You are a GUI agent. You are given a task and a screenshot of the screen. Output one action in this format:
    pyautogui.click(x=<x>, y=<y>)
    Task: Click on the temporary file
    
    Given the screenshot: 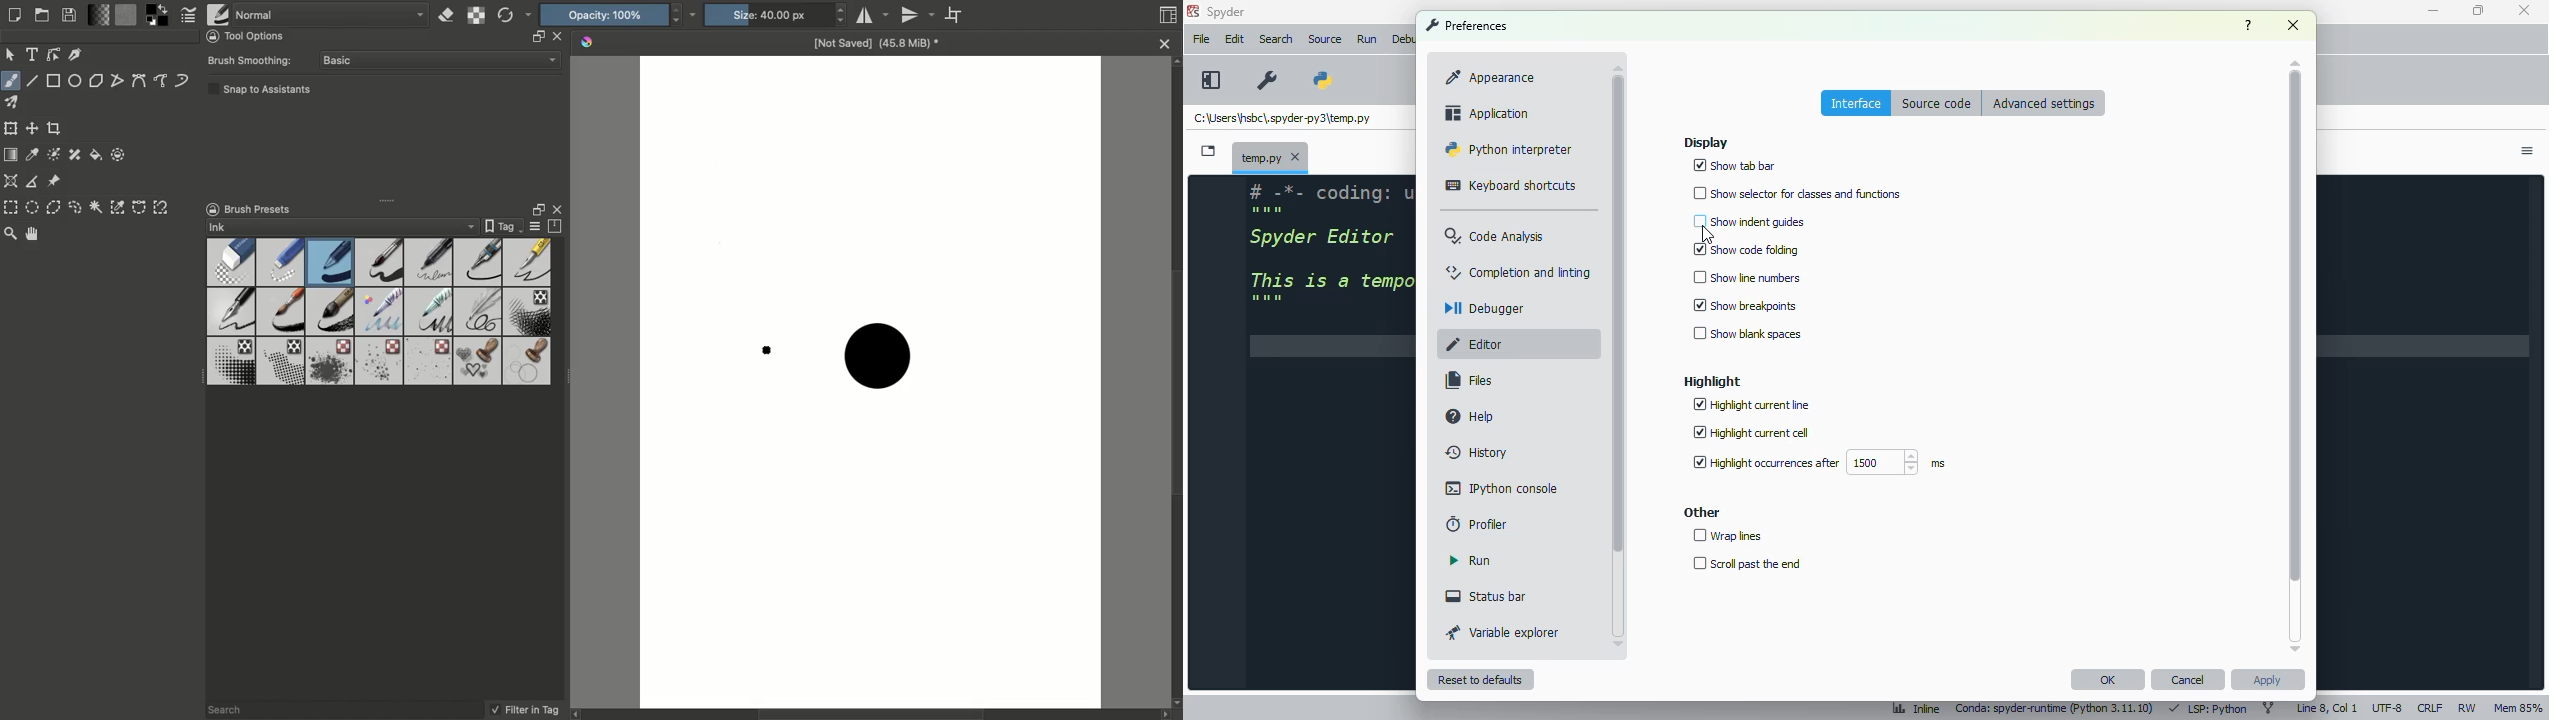 What is the action you would take?
    pyautogui.click(x=1281, y=120)
    